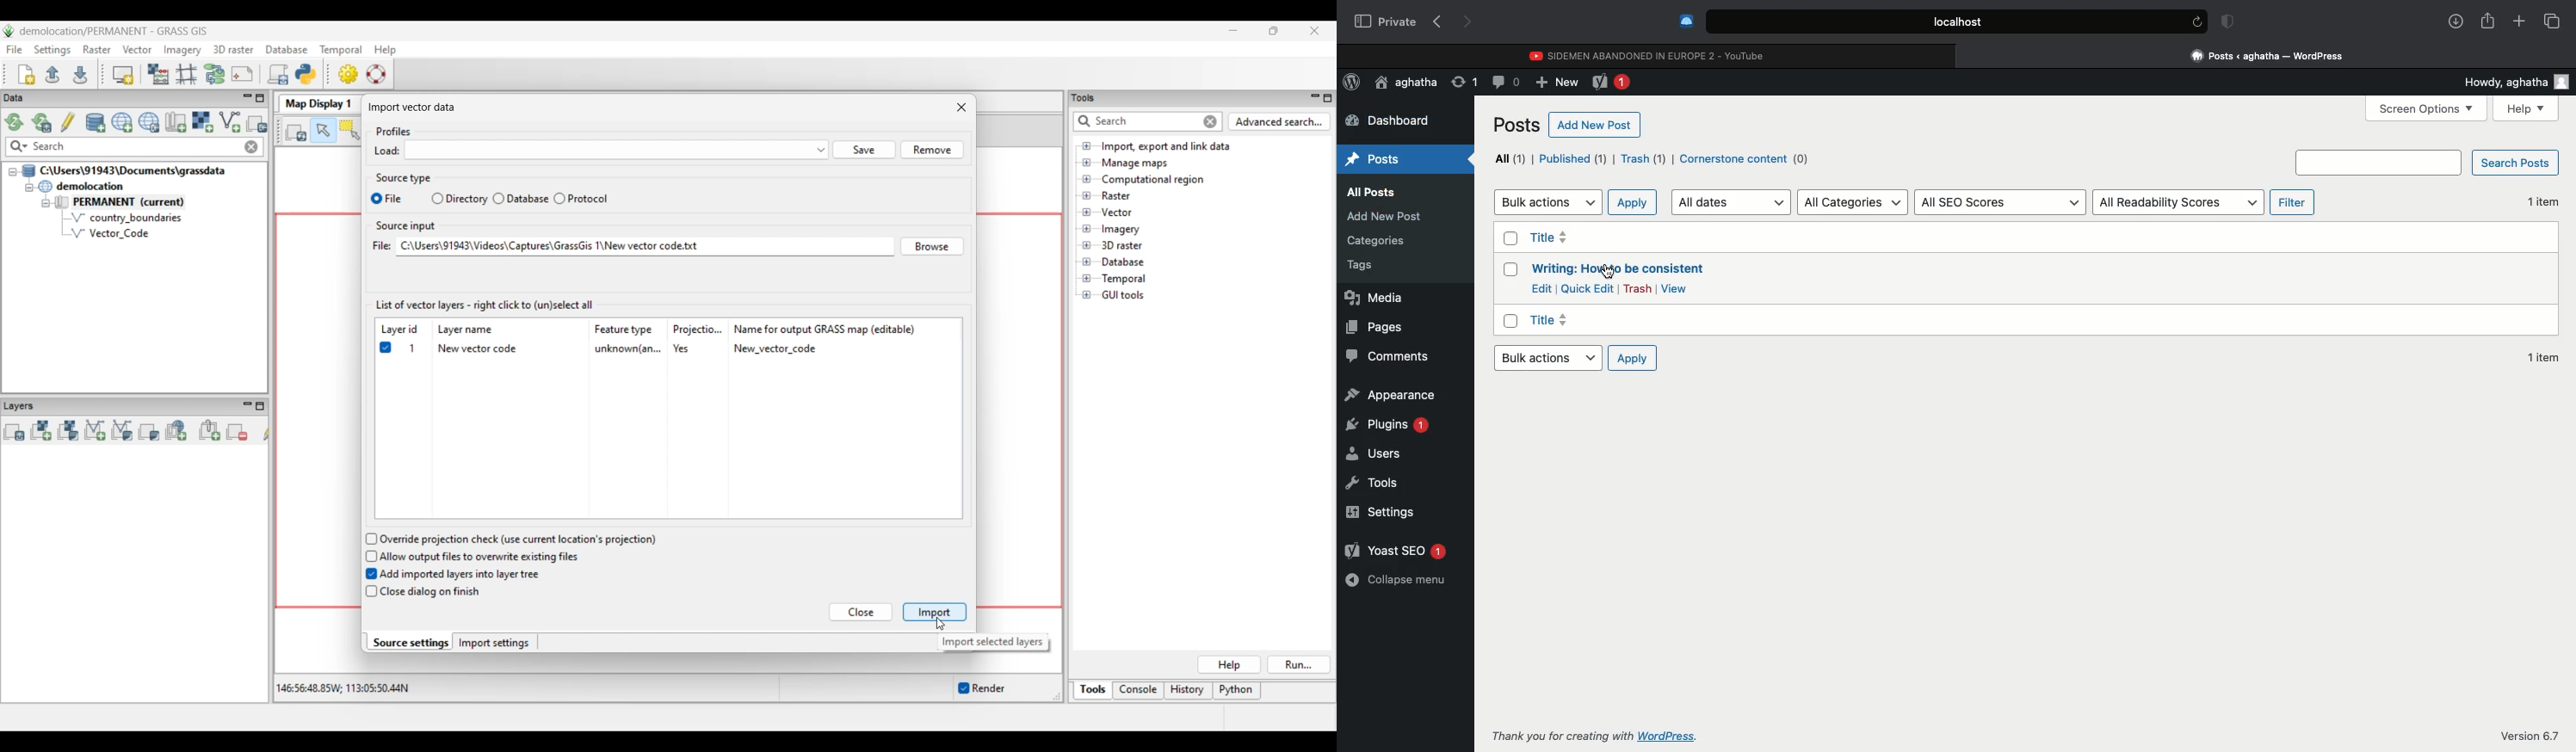 Image resolution: width=2576 pixels, height=756 pixels. What do you see at coordinates (1677, 288) in the screenshot?
I see `View` at bounding box center [1677, 288].